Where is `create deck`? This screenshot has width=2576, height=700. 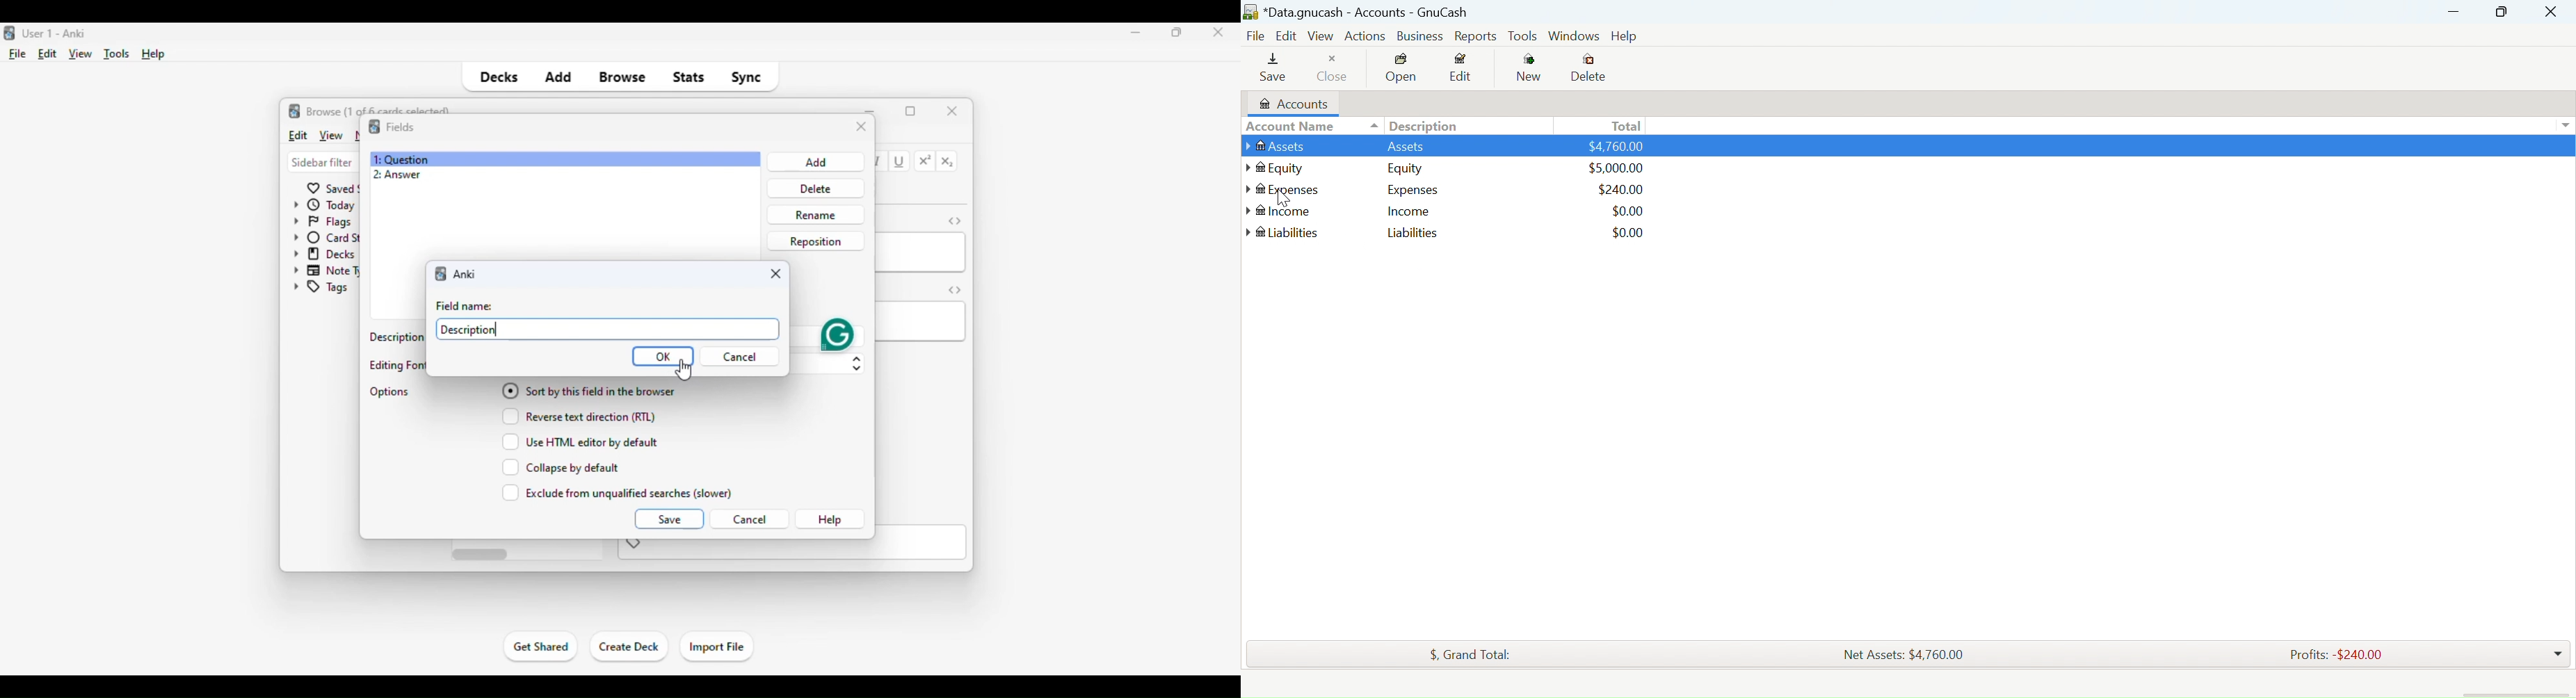
create deck is located at coordinates (630, 647).